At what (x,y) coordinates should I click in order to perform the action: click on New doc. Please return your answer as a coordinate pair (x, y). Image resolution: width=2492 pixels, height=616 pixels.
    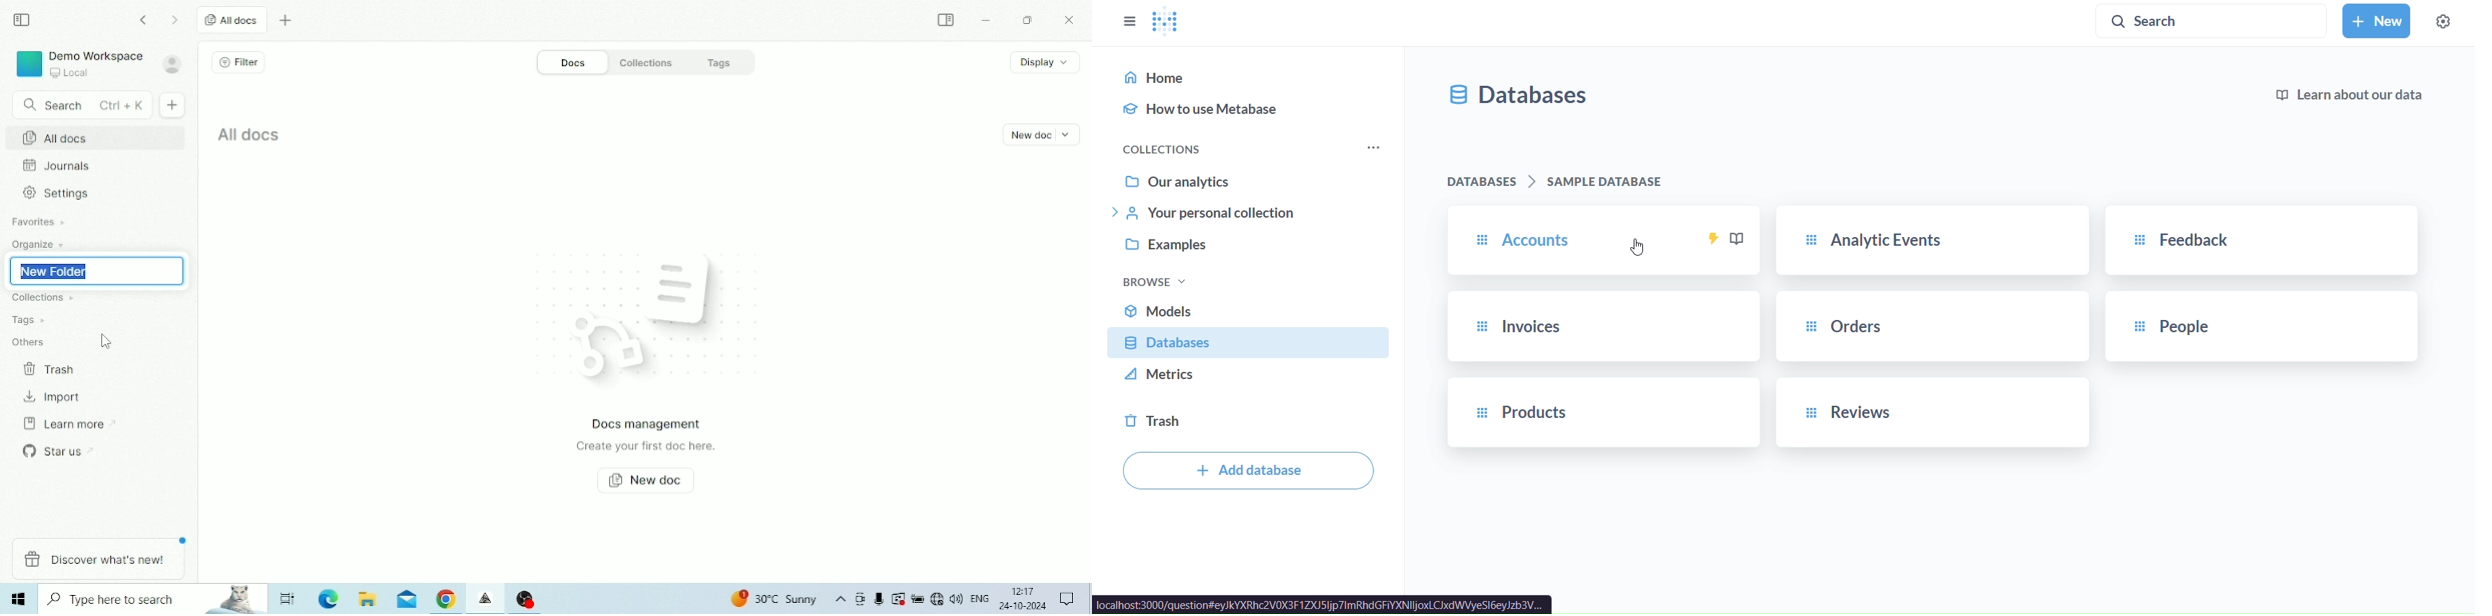
    Looking at the image, I should click on (174, 105).